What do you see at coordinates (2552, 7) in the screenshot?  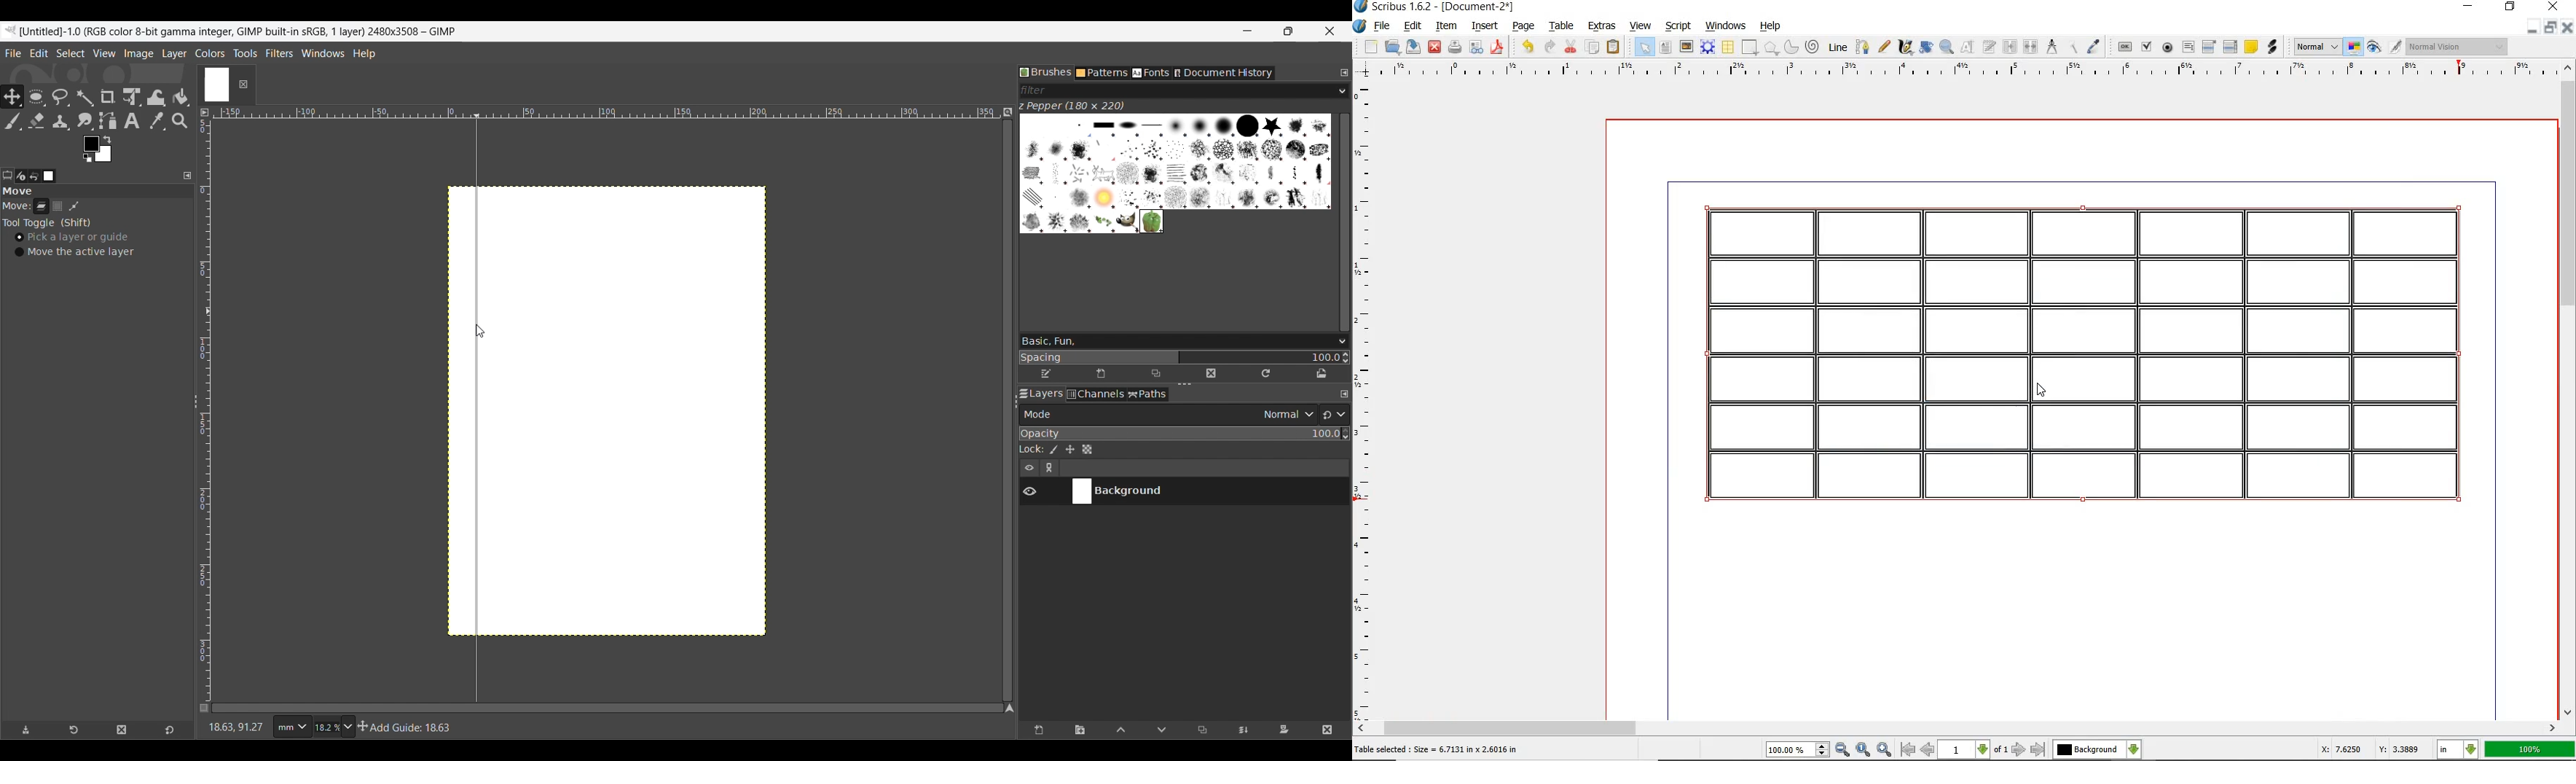 I see `close` at bounding box center [2552, 7].